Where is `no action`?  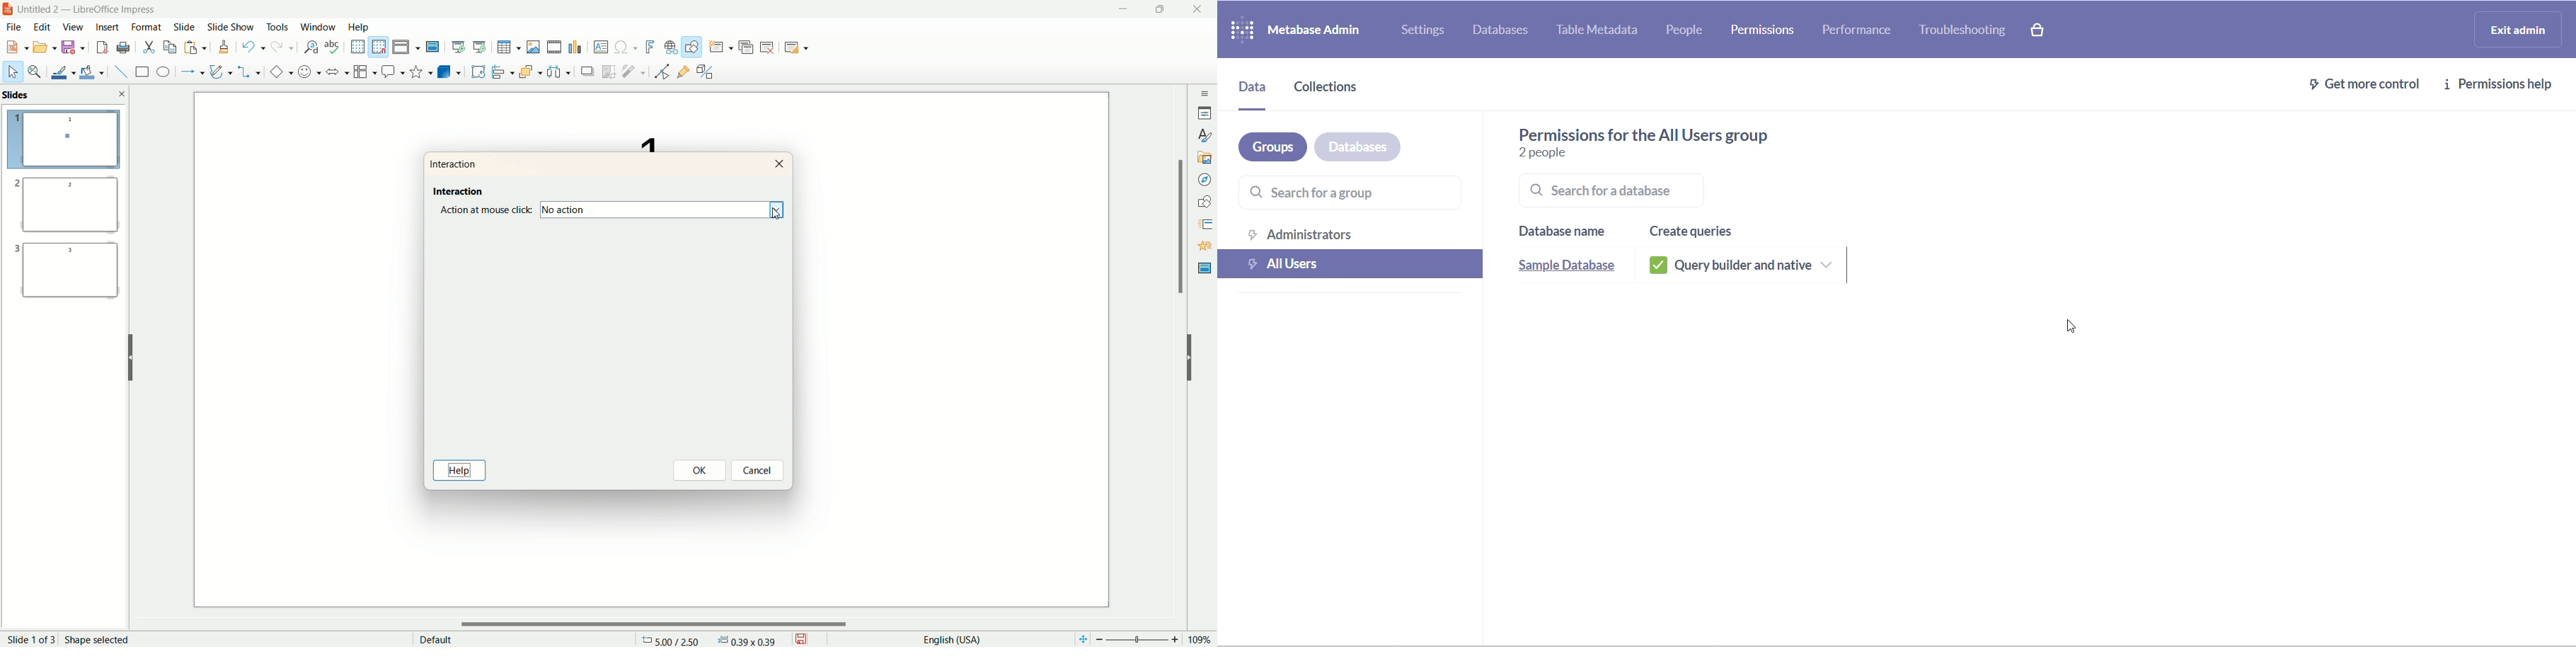
no action is located at coordinates (650, 209).